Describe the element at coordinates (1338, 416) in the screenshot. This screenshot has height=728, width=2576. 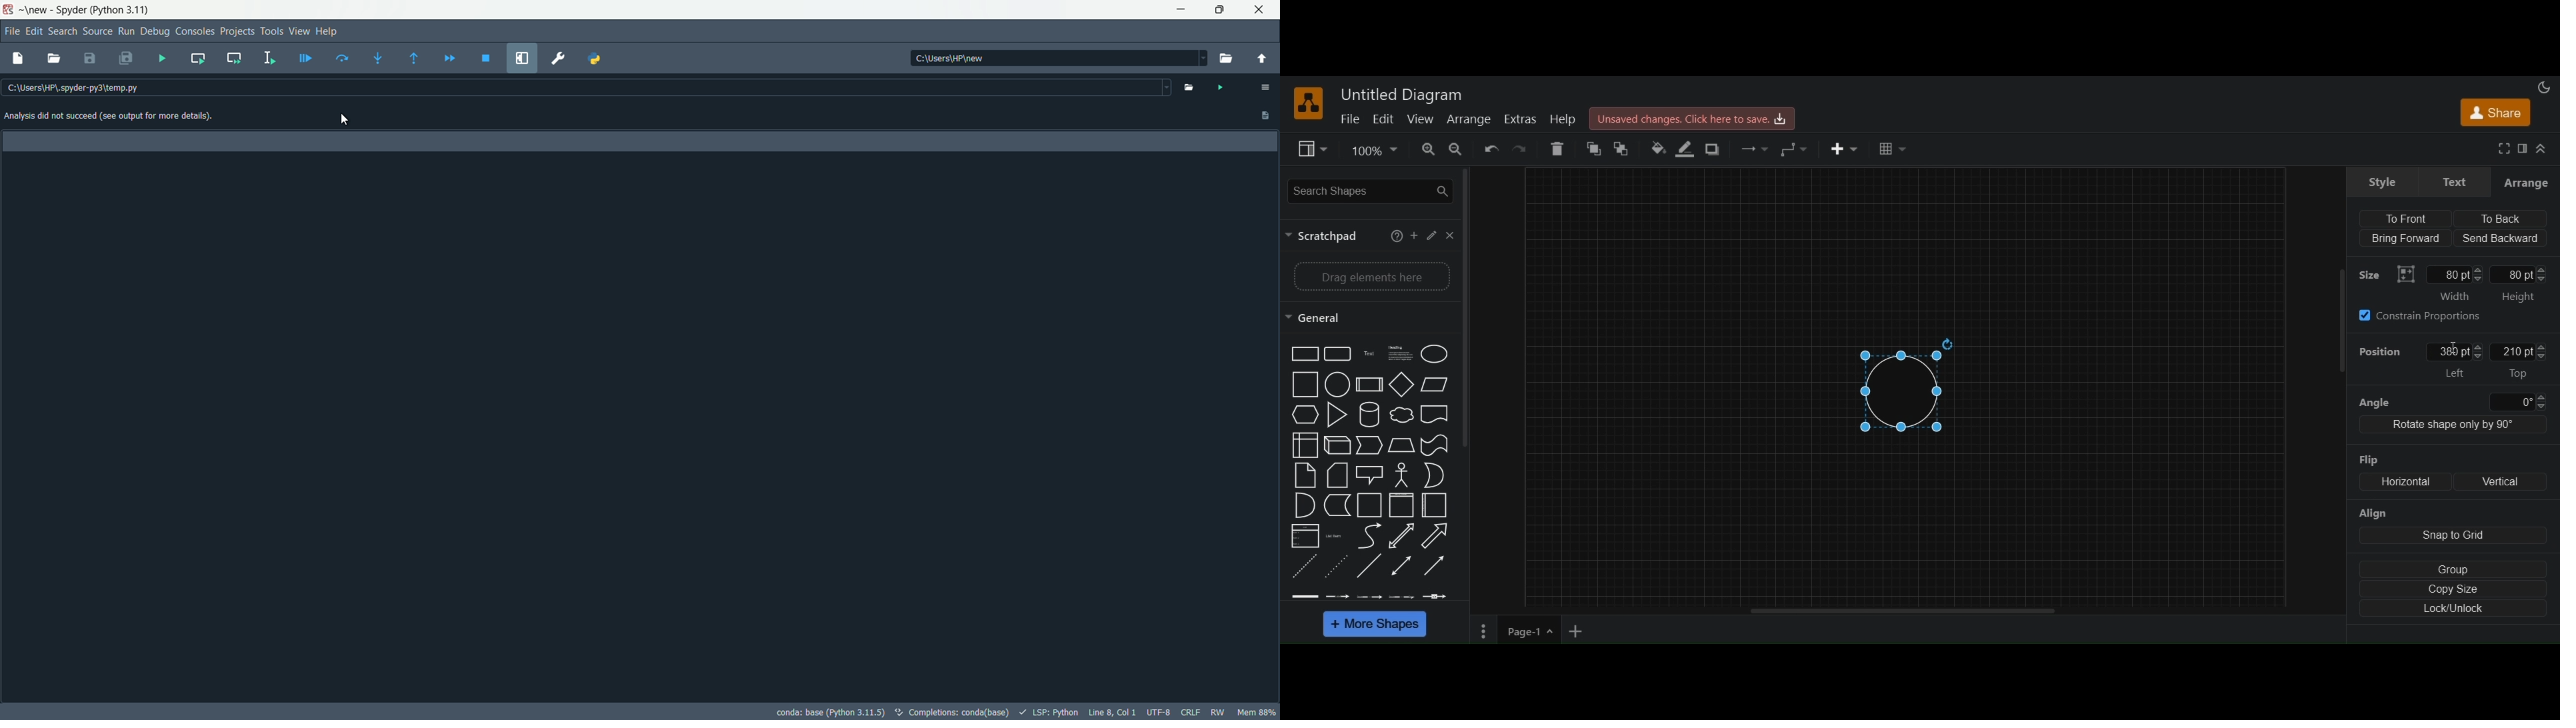
I see `Triangle` at that location.